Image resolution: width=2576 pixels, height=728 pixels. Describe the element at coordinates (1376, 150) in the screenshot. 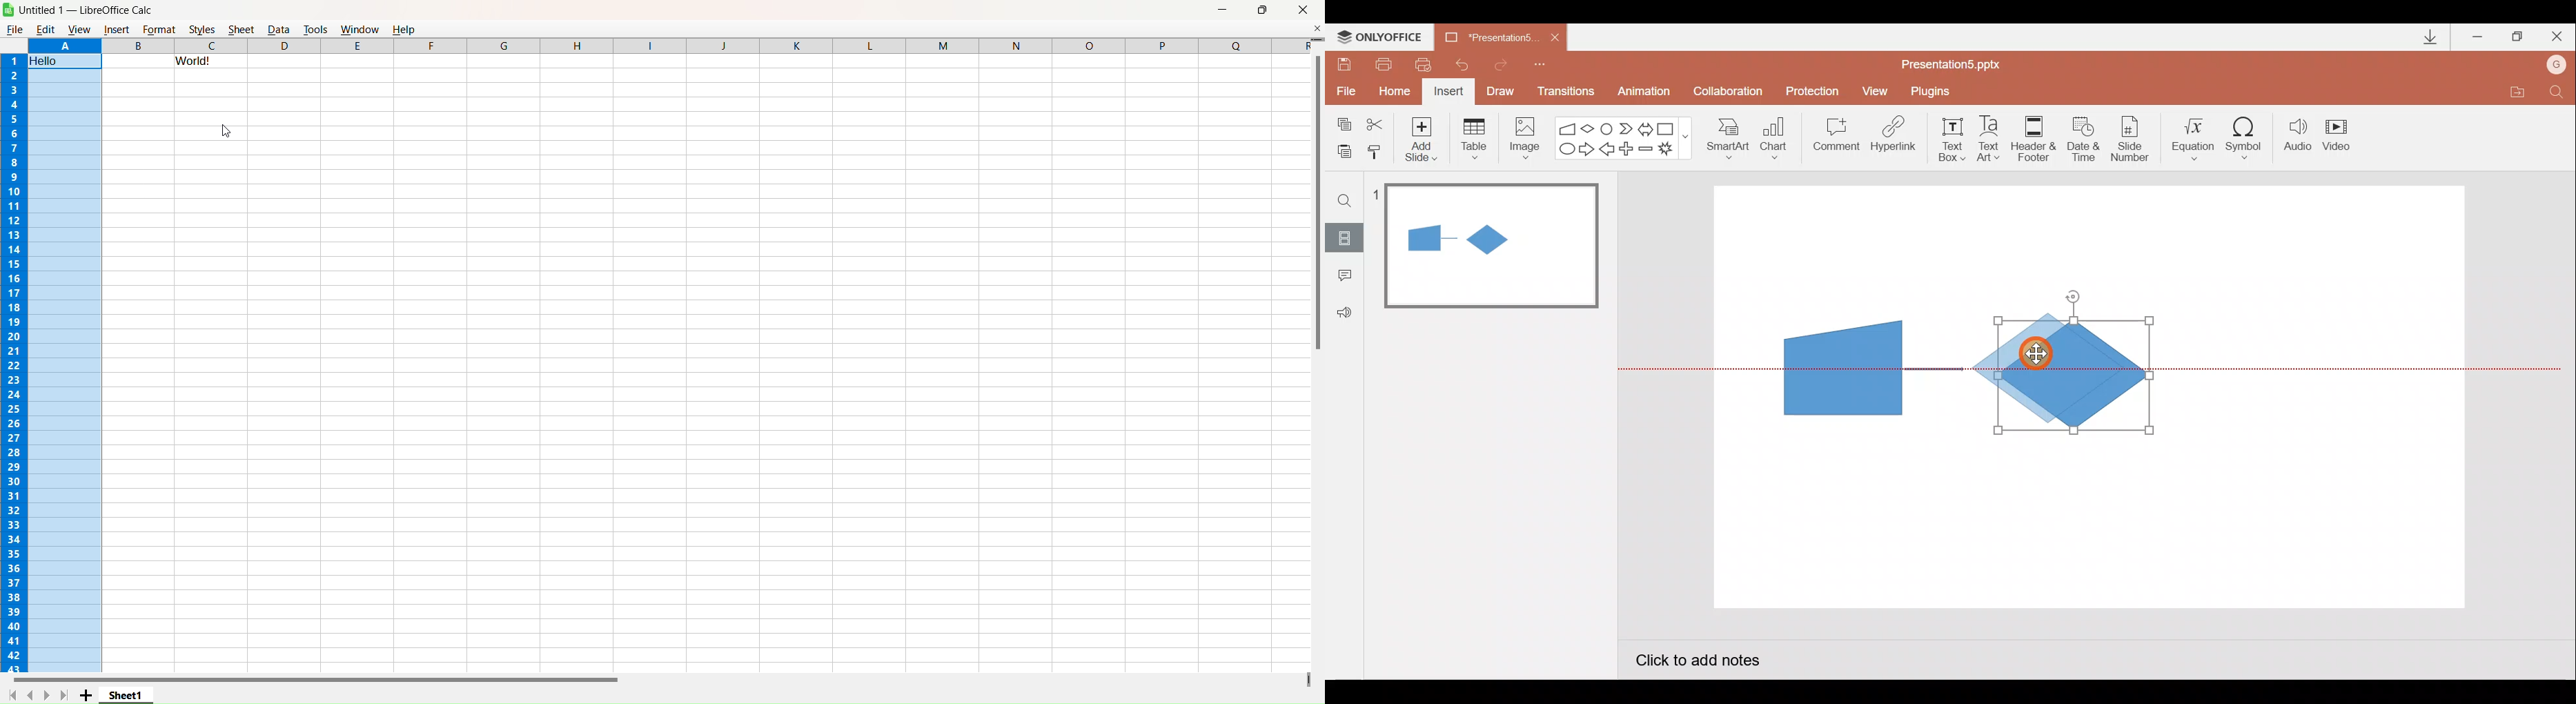

I see `Copy style` at that location.